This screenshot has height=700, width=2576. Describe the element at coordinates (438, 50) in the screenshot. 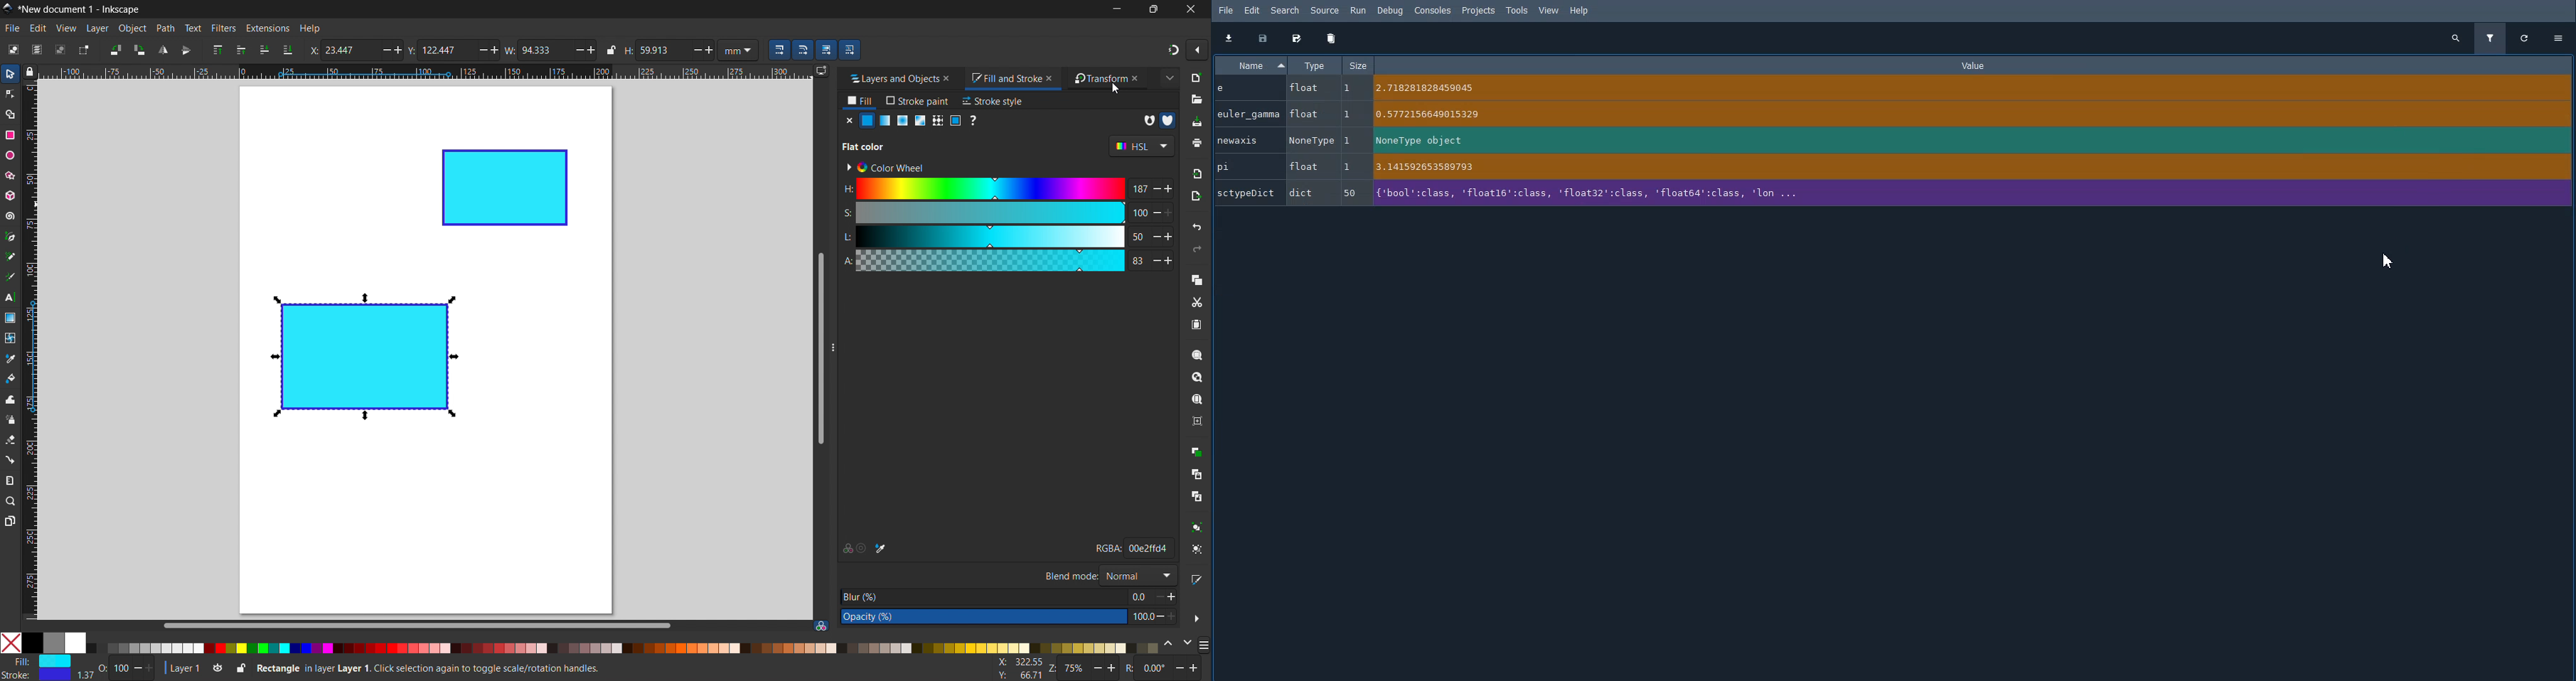

I see `Y: 122.447` at that location.